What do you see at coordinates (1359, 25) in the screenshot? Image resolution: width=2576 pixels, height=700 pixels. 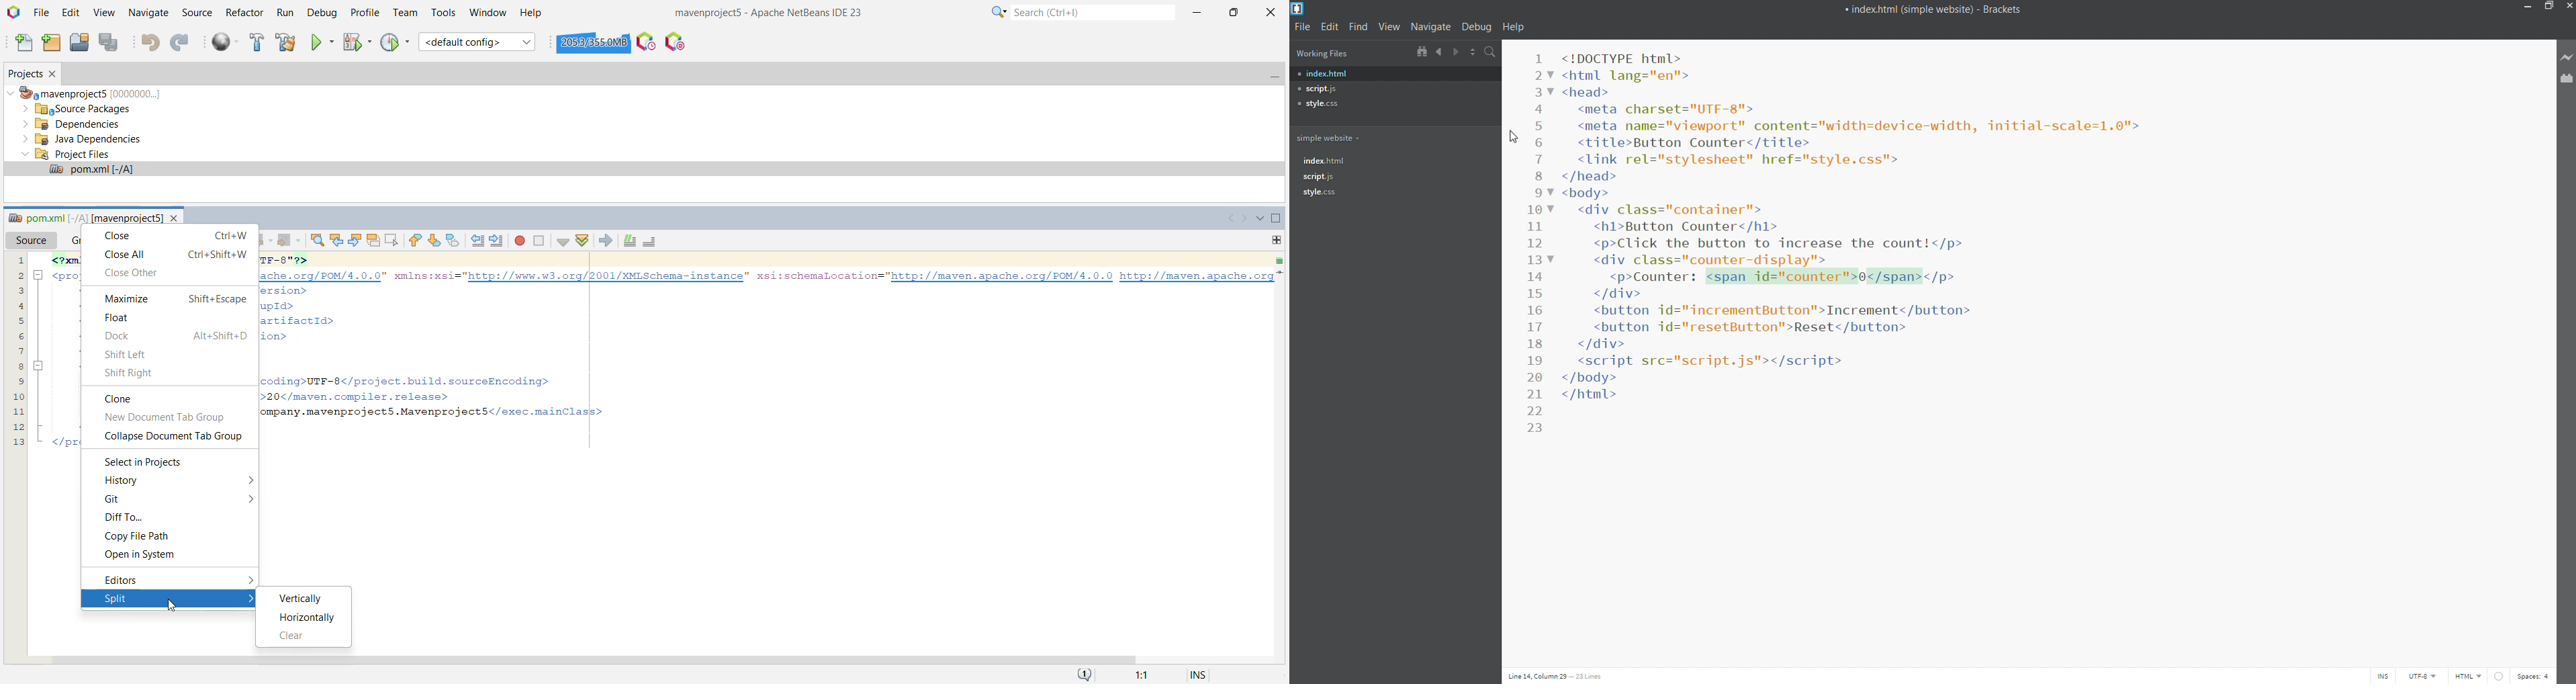 I see `find` at bounding box center [1359, 25].